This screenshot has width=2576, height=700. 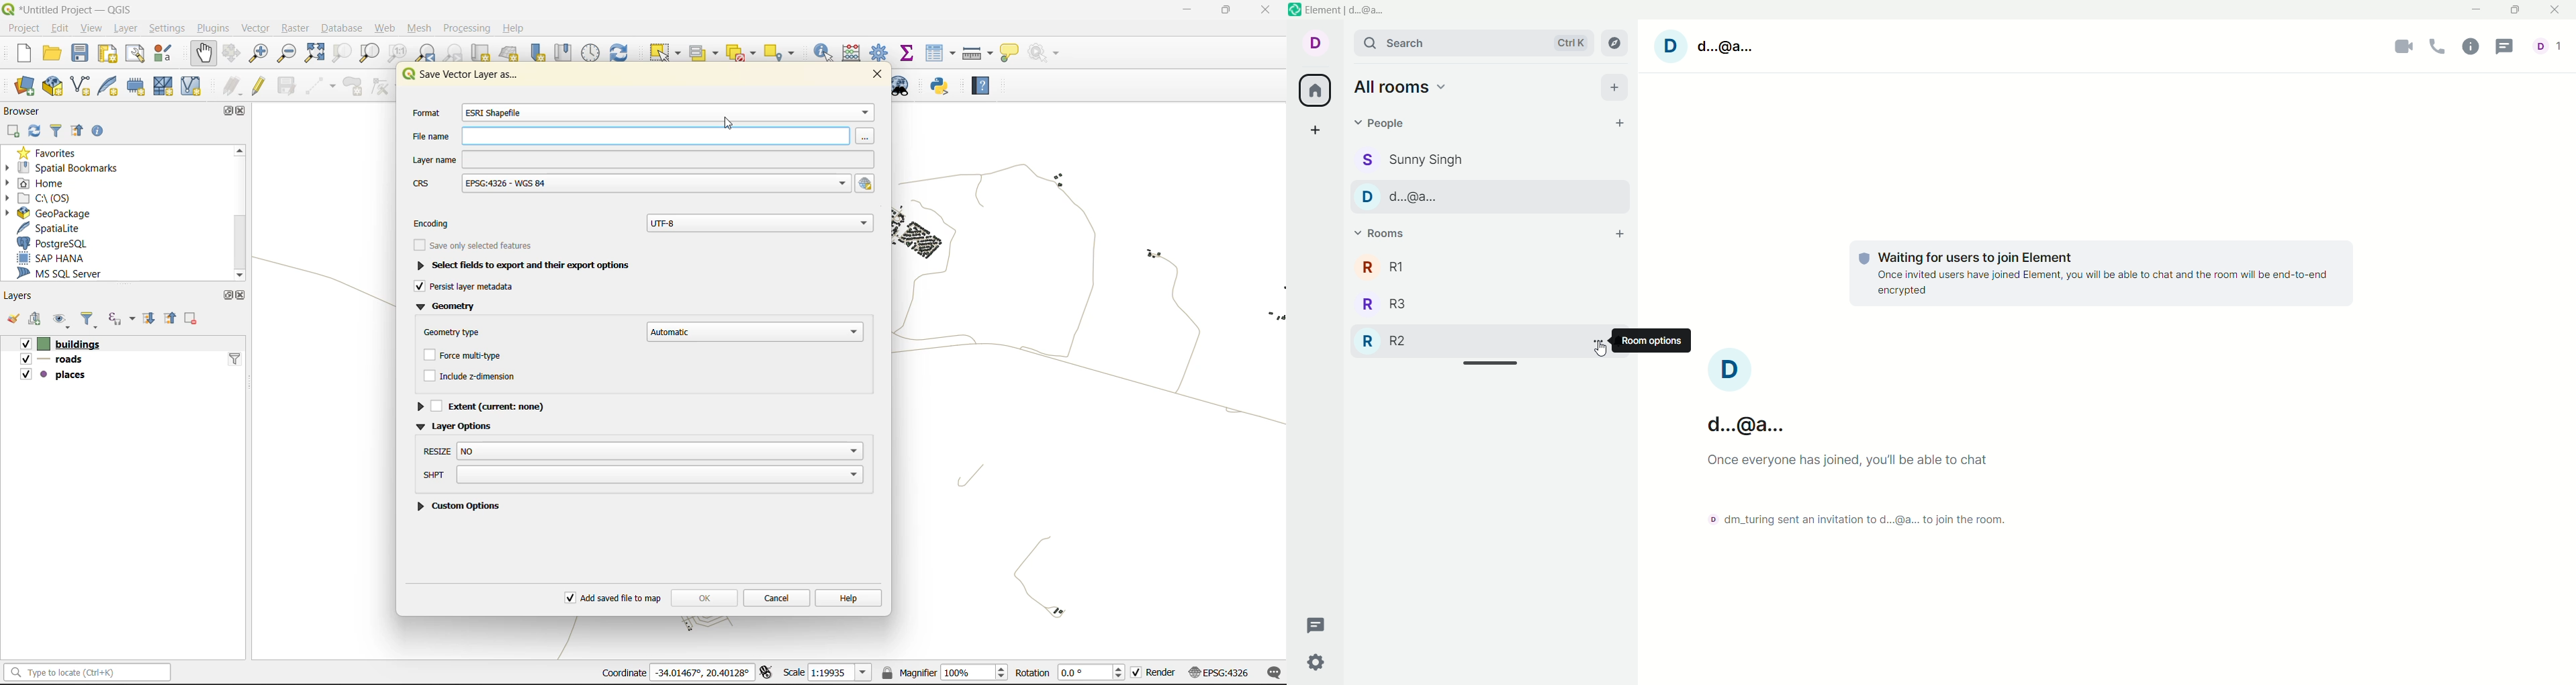 I want to click on save, so click(x=80, y=55).